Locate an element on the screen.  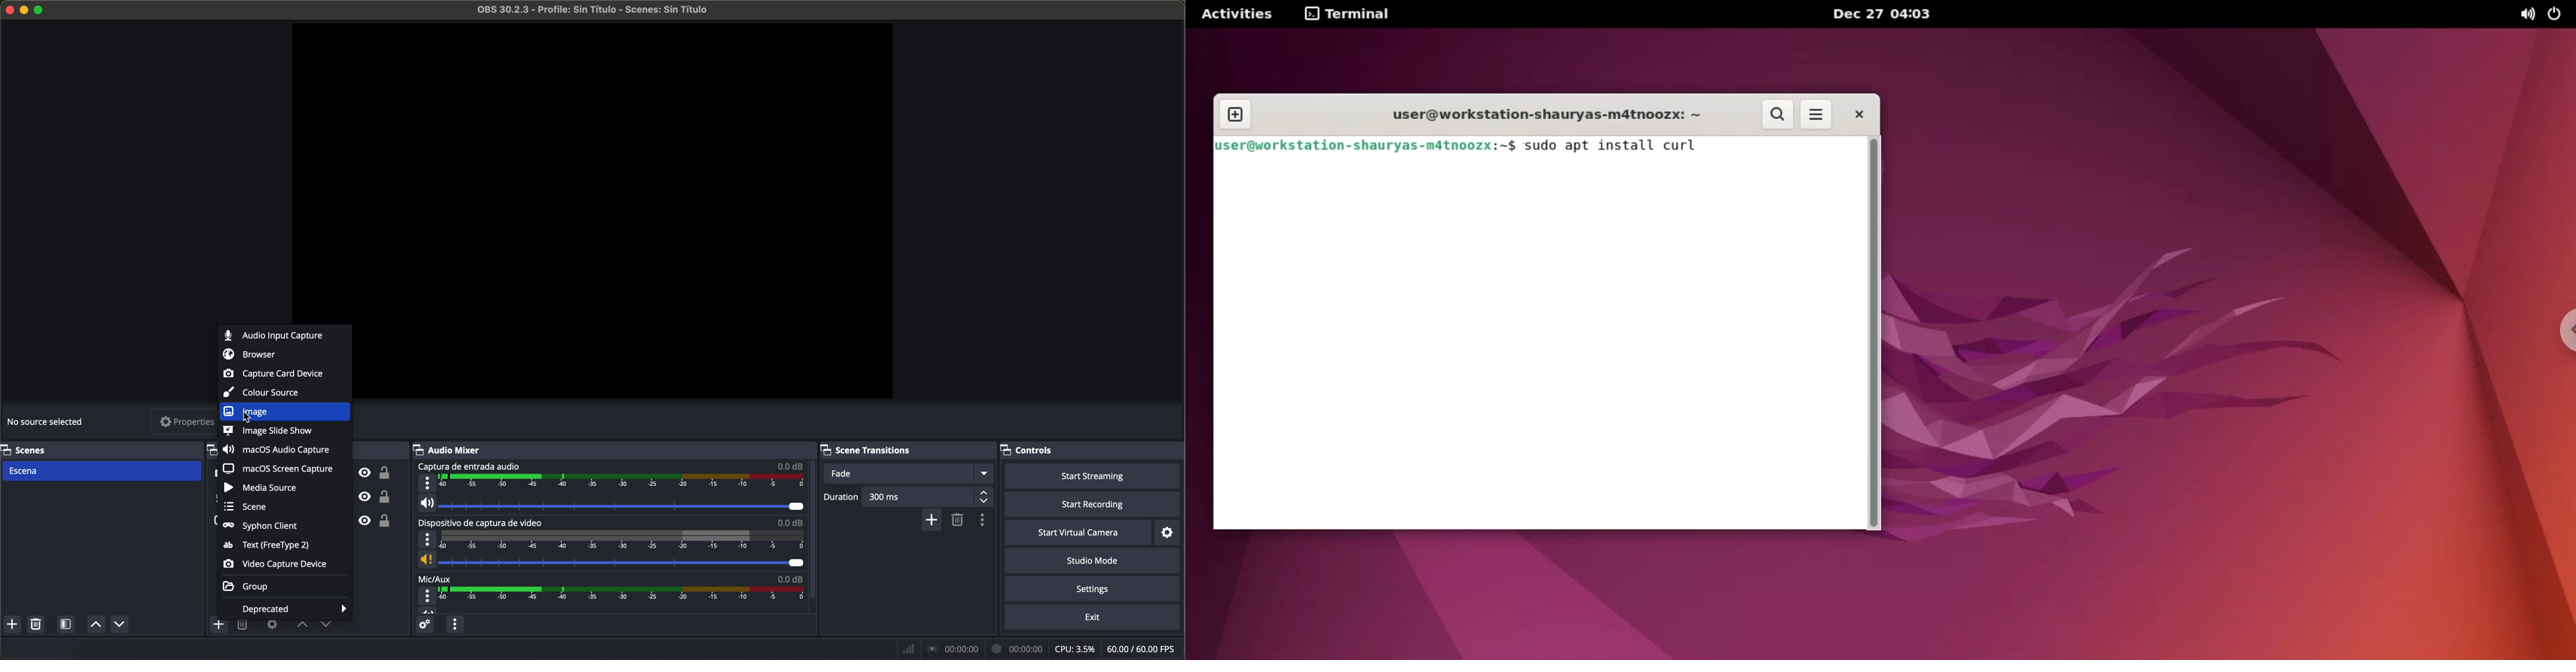
cursor is located at coordinates (251, 418).